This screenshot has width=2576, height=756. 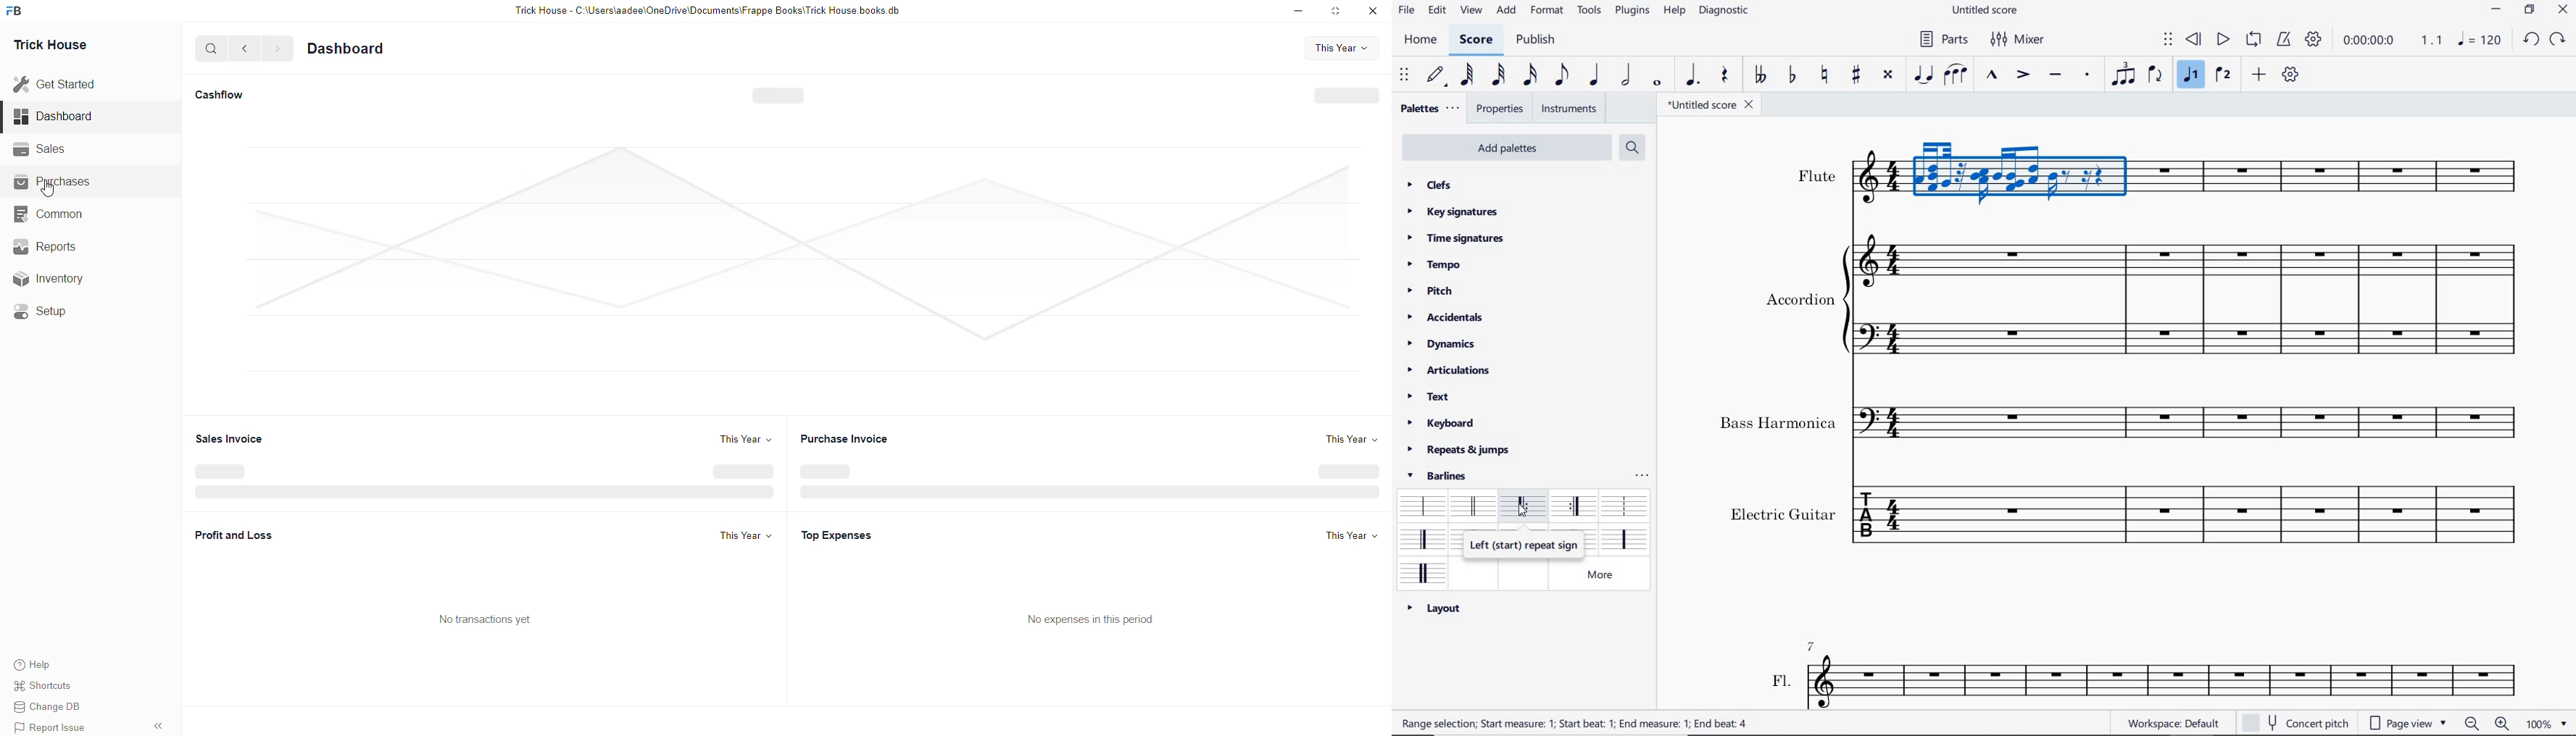 I want to click on MIXER, so click(x=2017, y=39).